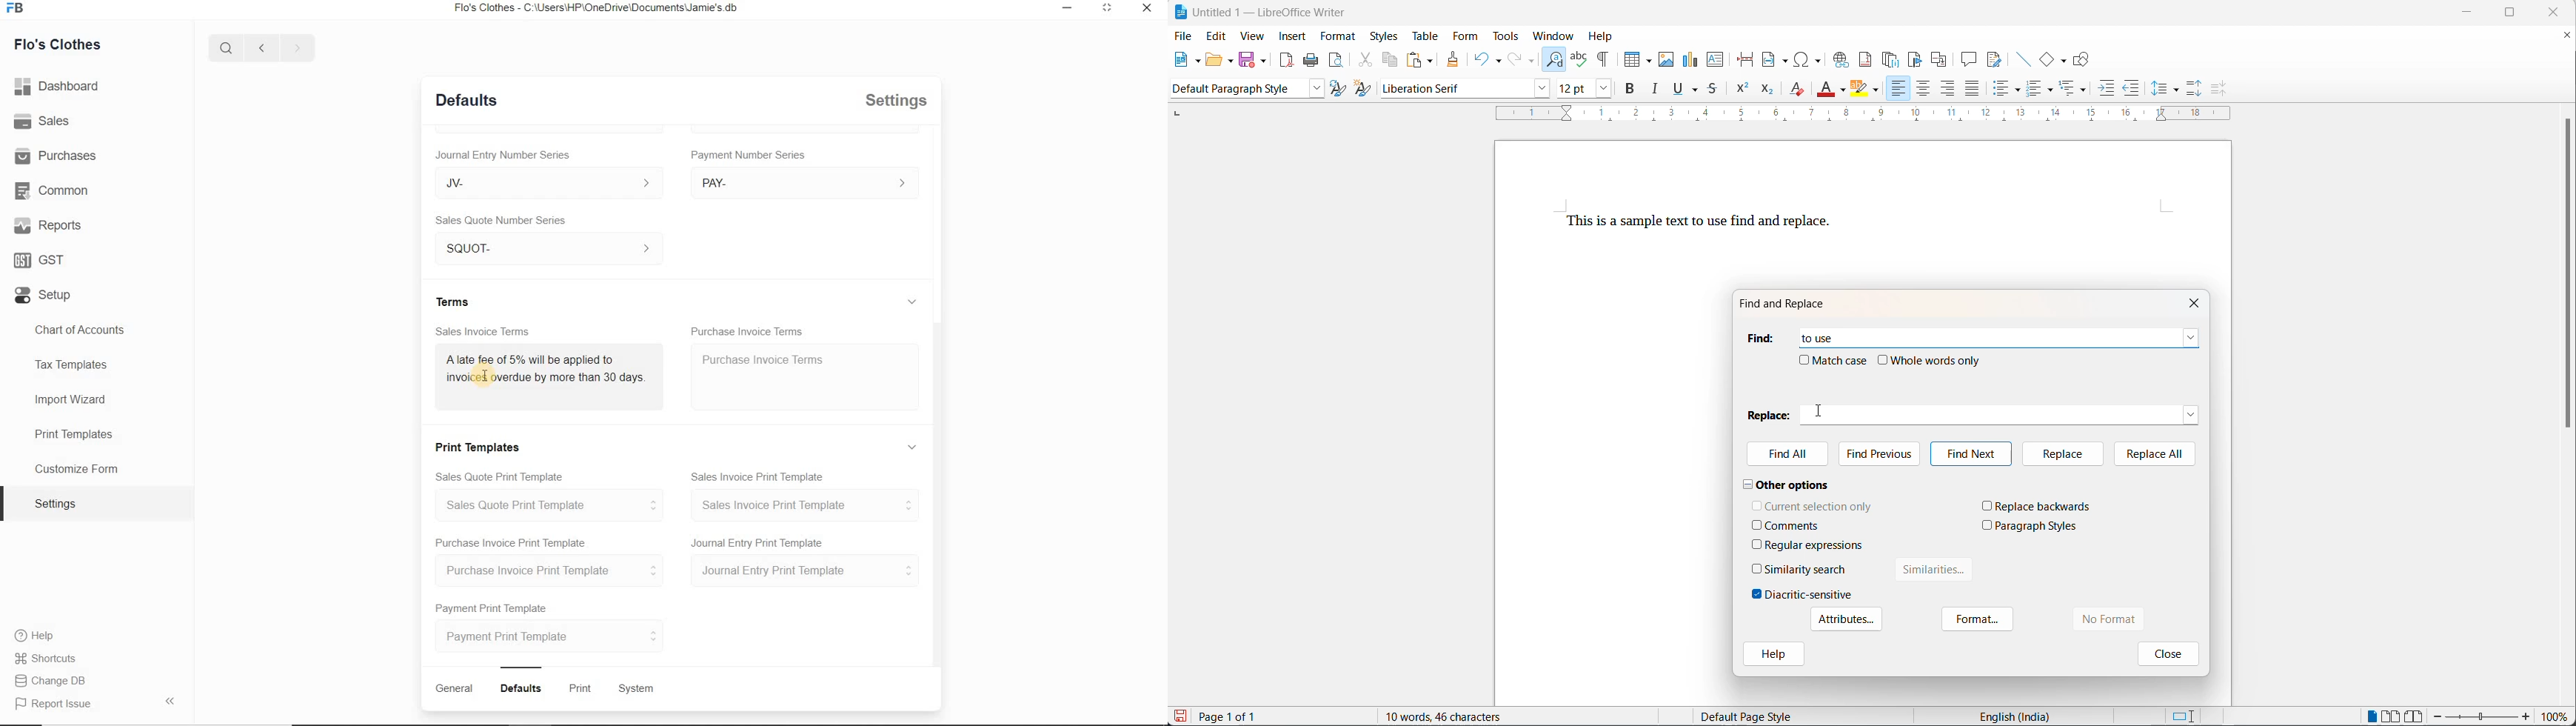  I want to click on window, so click(1556, 36).